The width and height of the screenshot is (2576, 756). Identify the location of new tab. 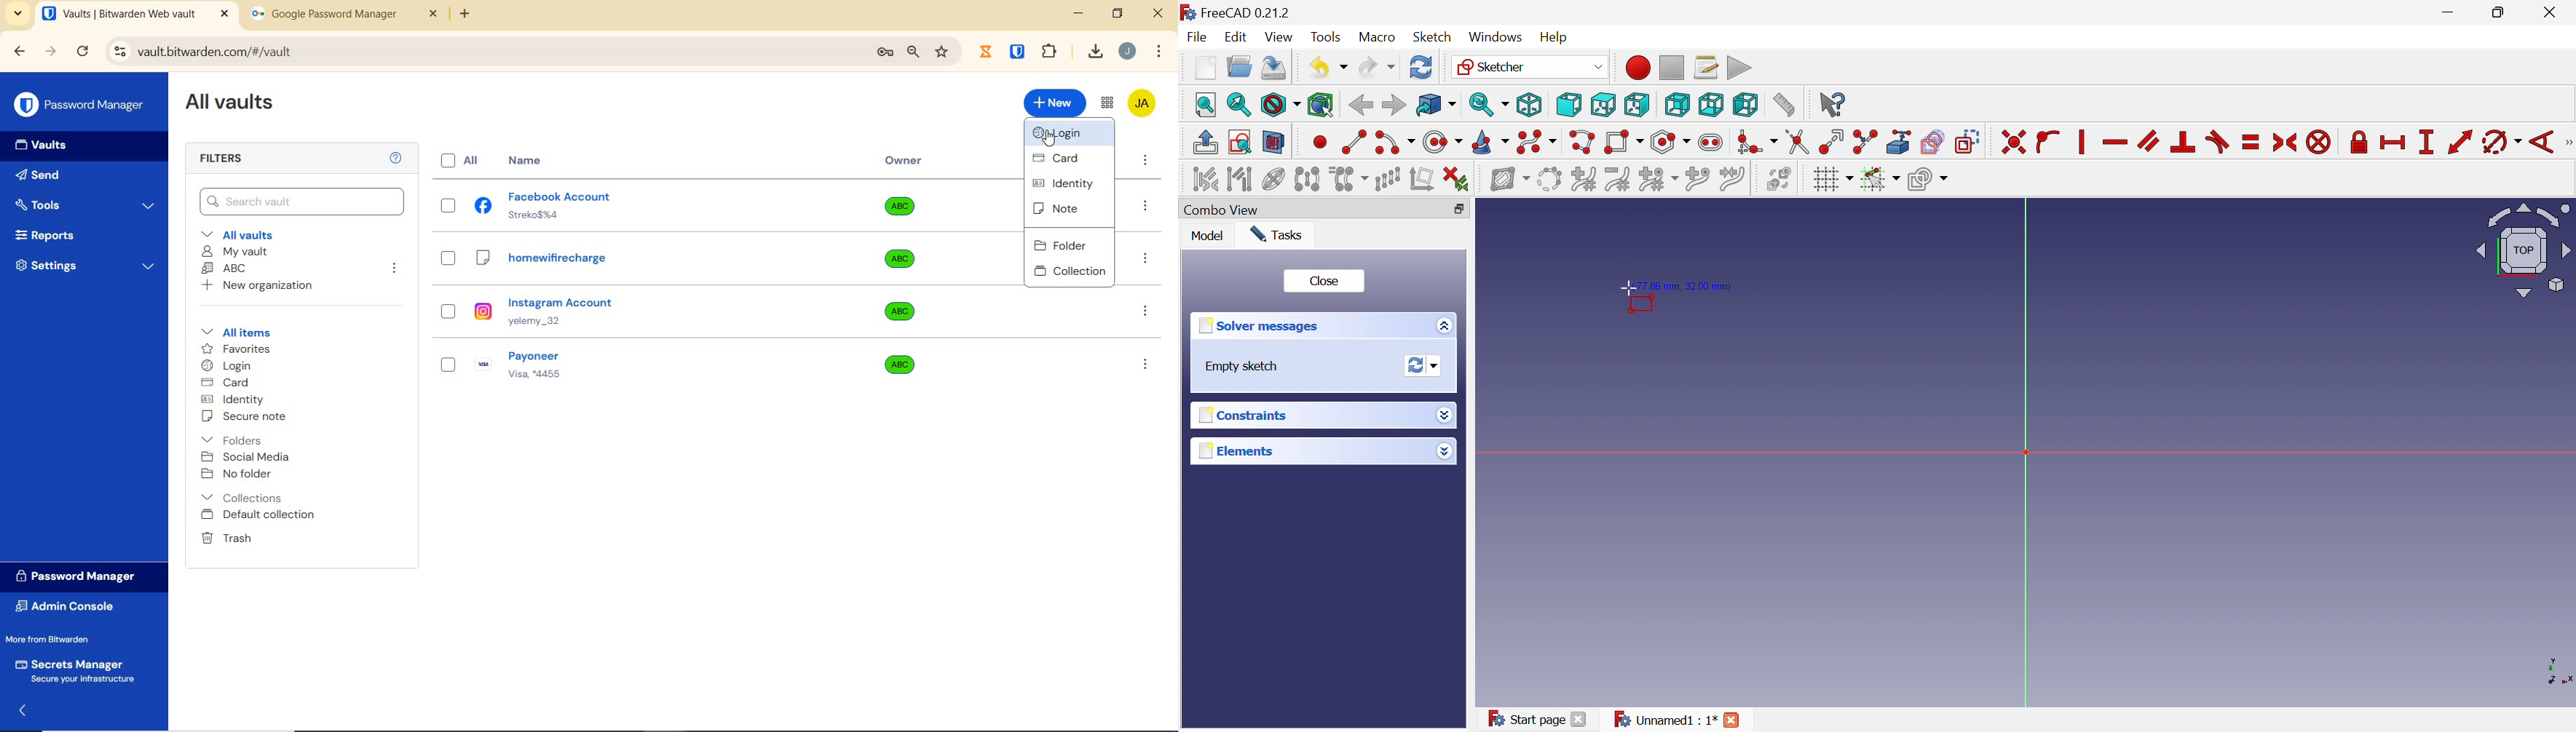
(467, 15).